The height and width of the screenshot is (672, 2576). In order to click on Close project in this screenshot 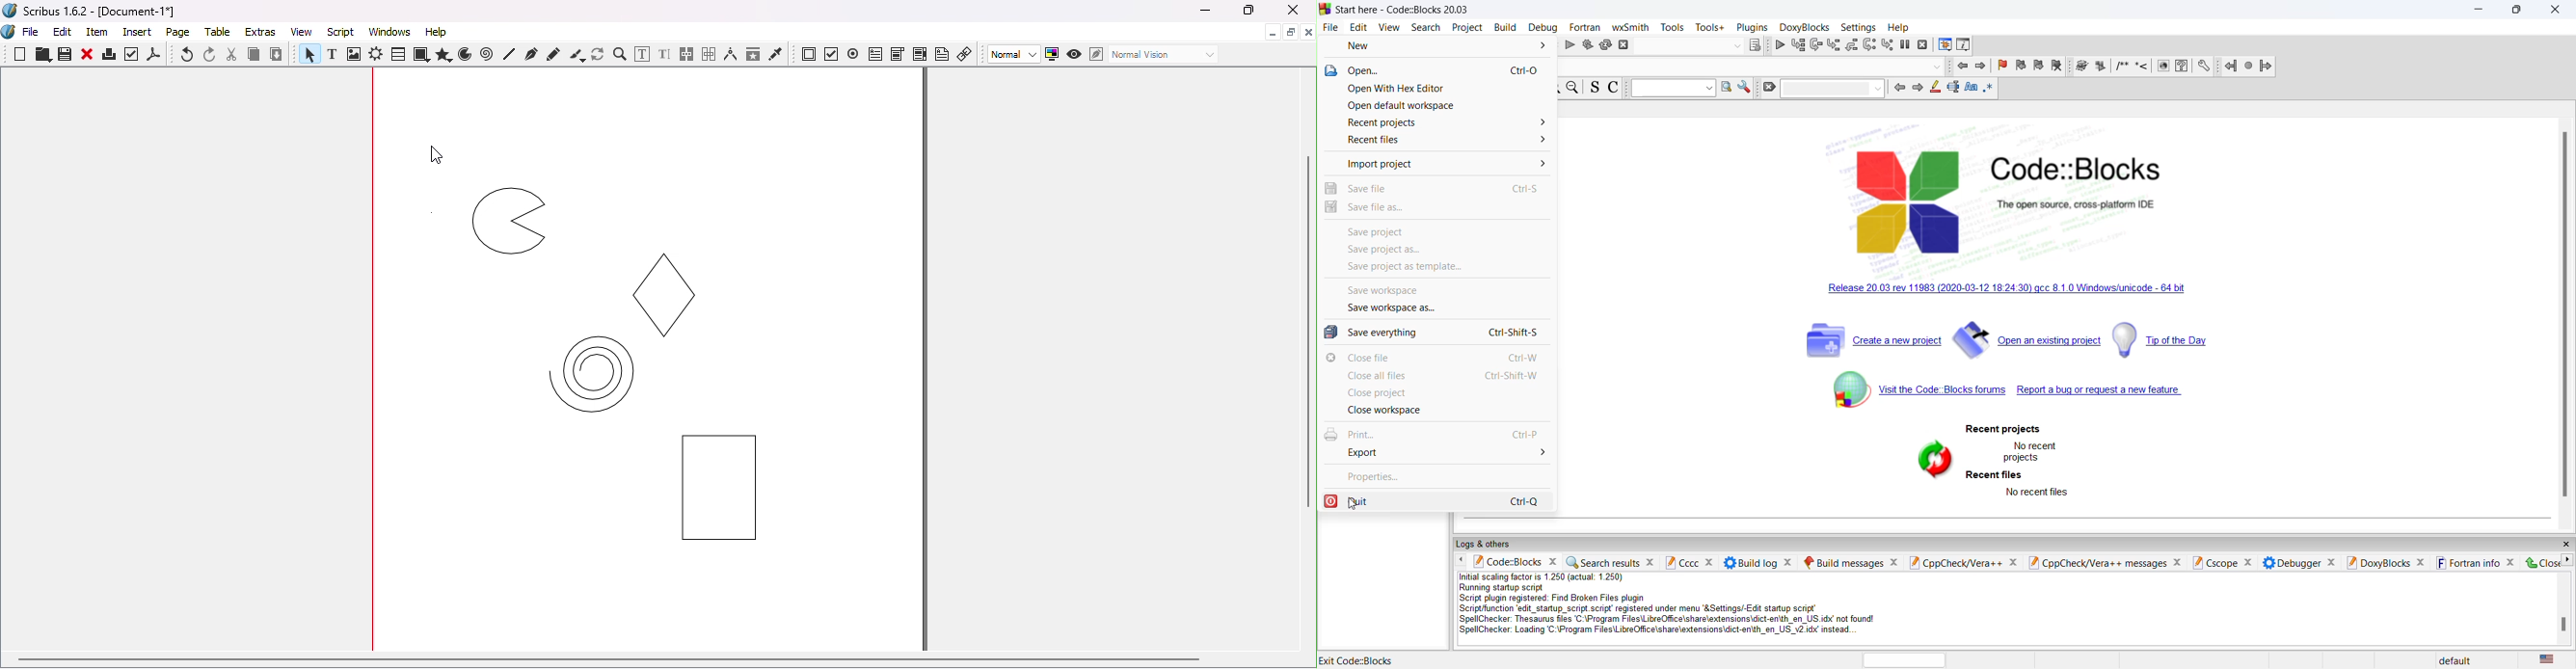, I will do `click(1382, 393)`.